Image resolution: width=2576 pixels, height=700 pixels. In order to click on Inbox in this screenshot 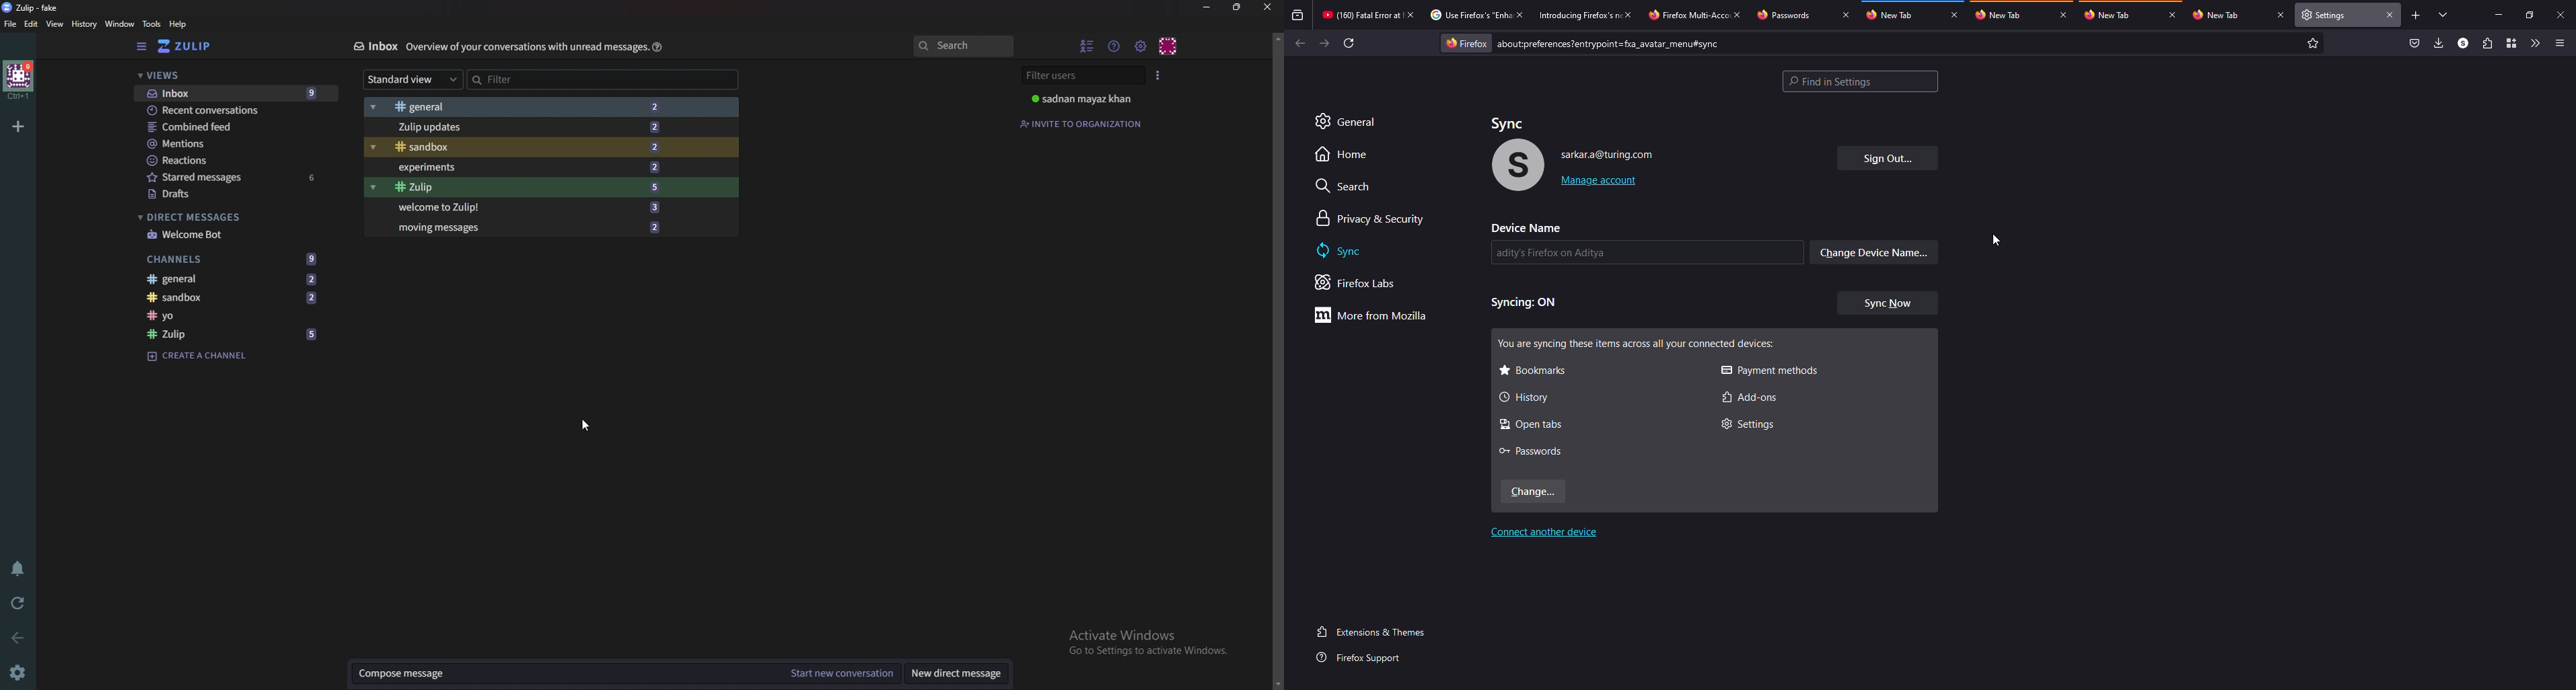, I will do `click(232, 94)`.